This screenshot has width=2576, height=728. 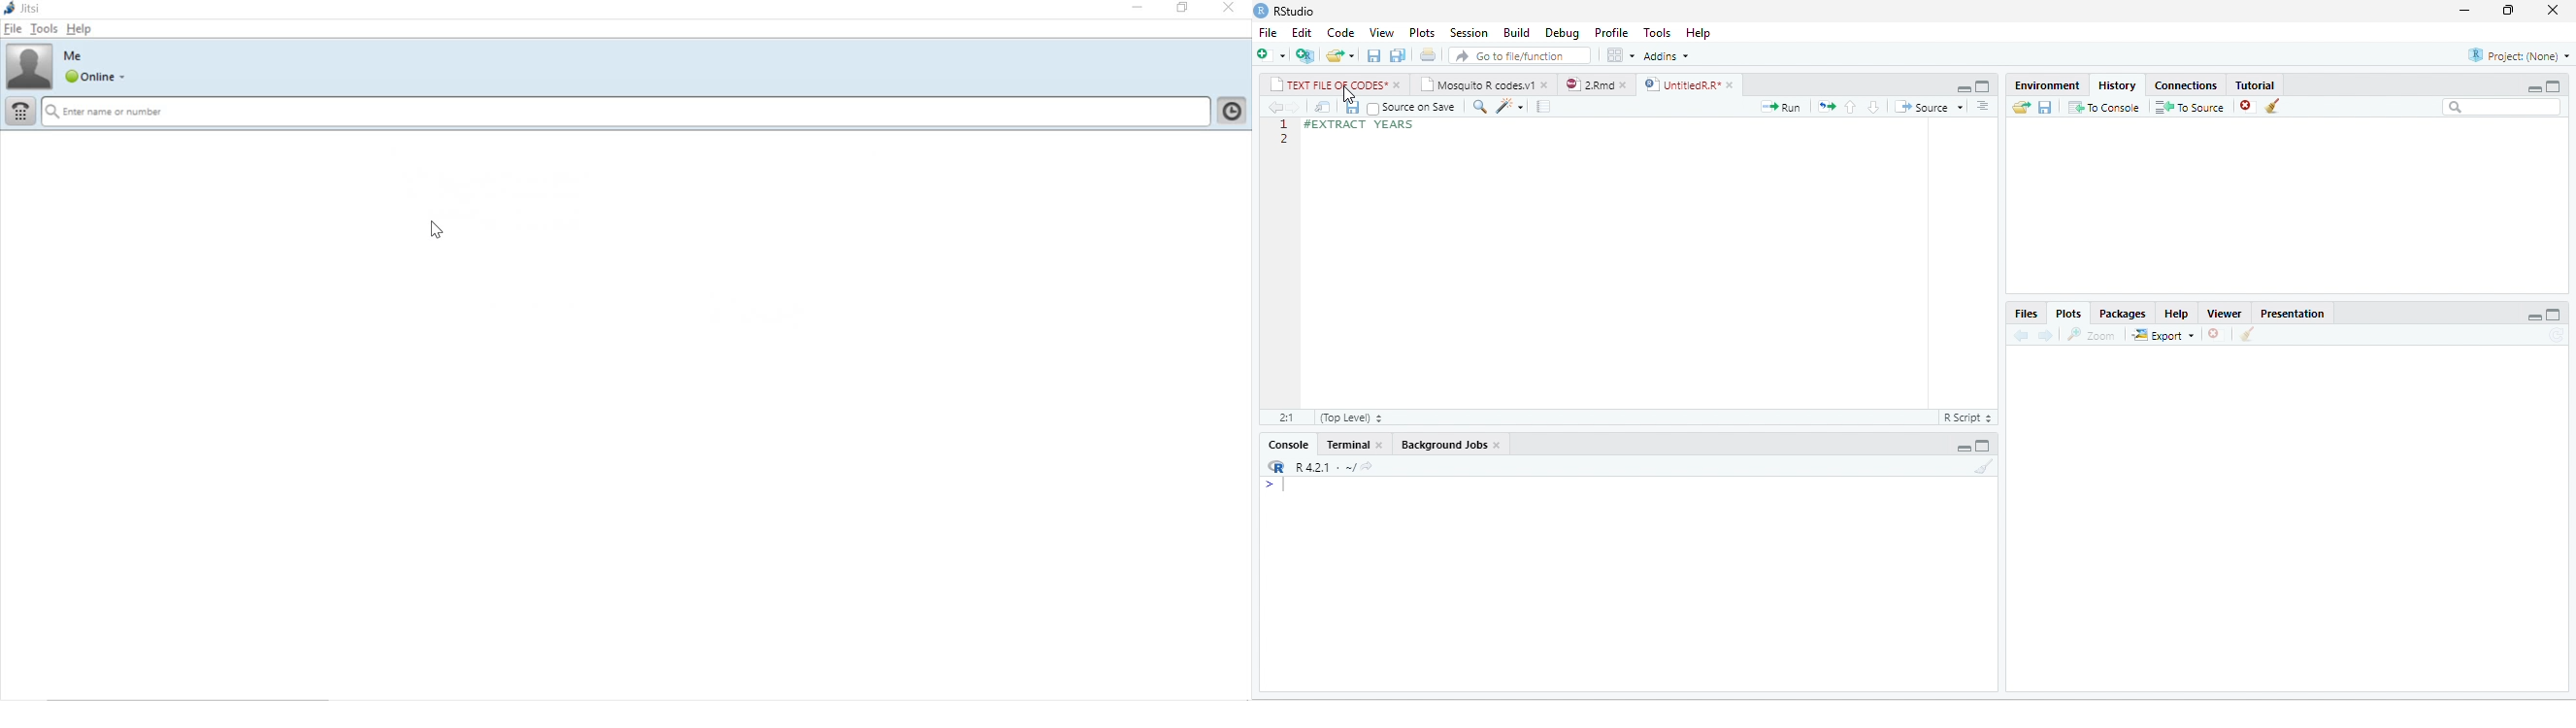 What do you see at coordinates (1622, 55) in the screenshot?
I see `options` at bounding box center [1622, 55].